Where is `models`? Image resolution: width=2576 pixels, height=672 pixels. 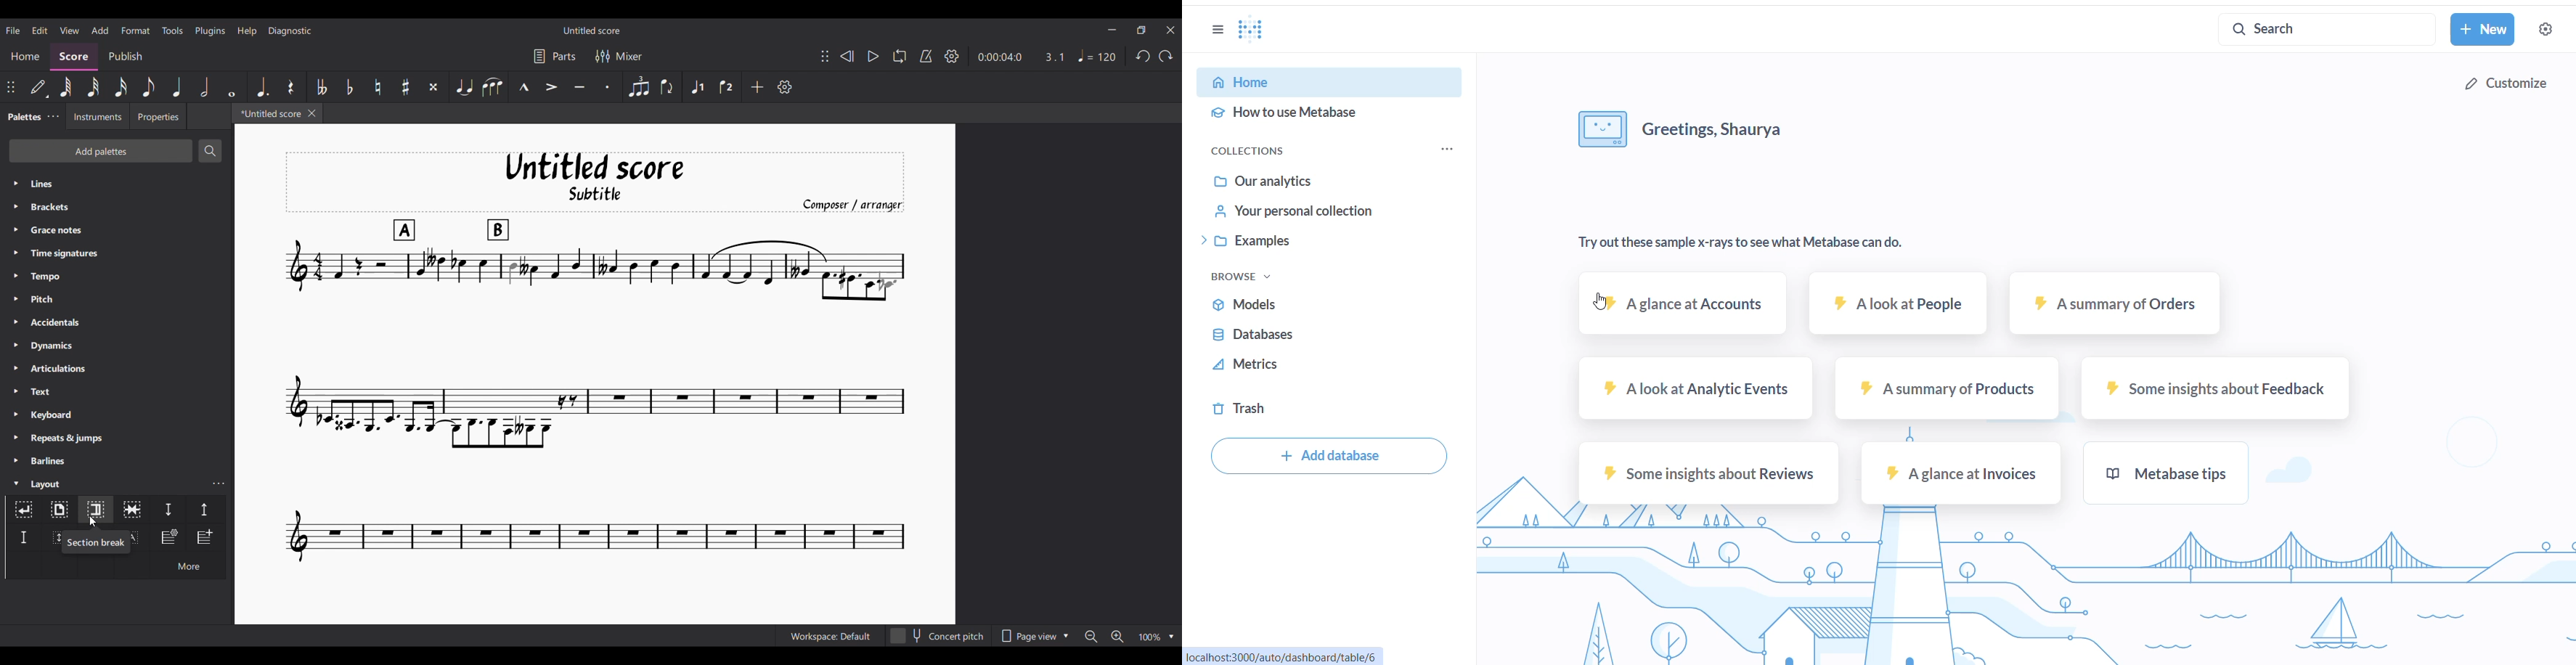
models is located at coordinates (1292, 306).